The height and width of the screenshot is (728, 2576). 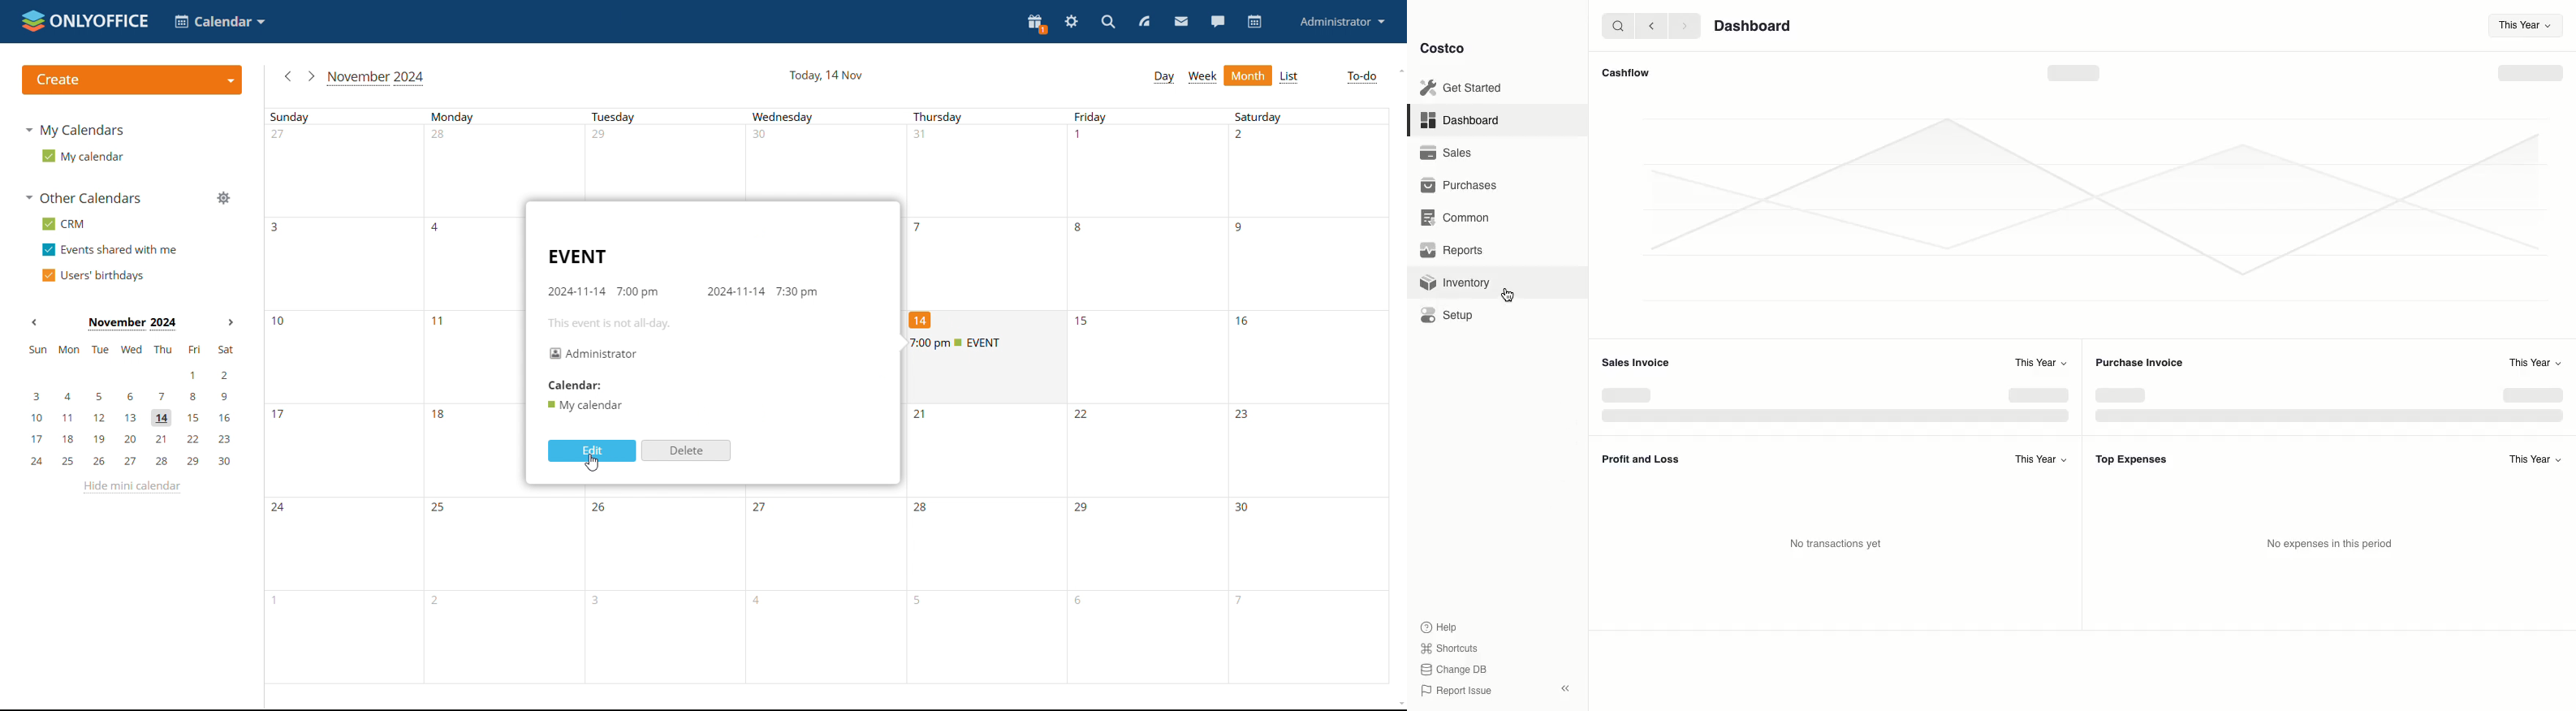 What do you see at coordinates (1458, 691) in the screenshot?
I see `Report Issue` at bounding box center [1458, 691].